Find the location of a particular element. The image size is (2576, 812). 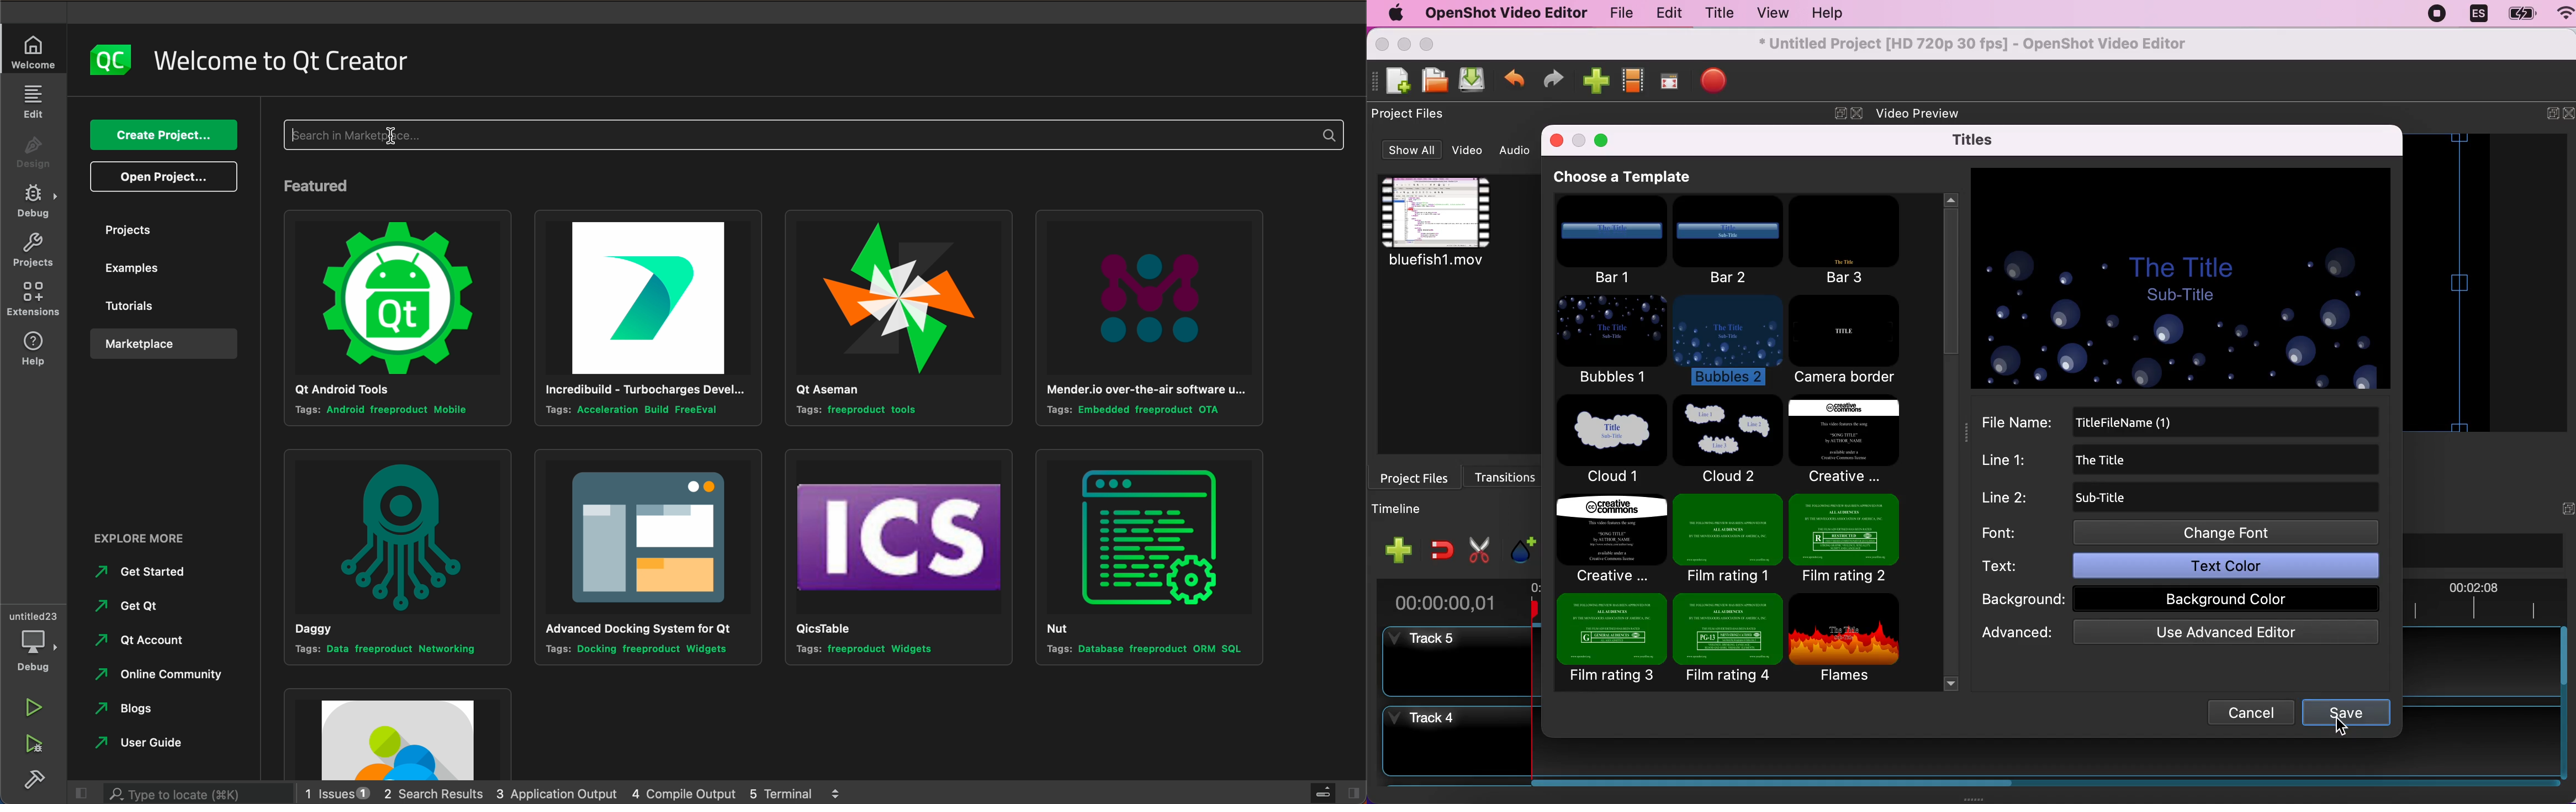

open project is located at coordinates (1433, 80).